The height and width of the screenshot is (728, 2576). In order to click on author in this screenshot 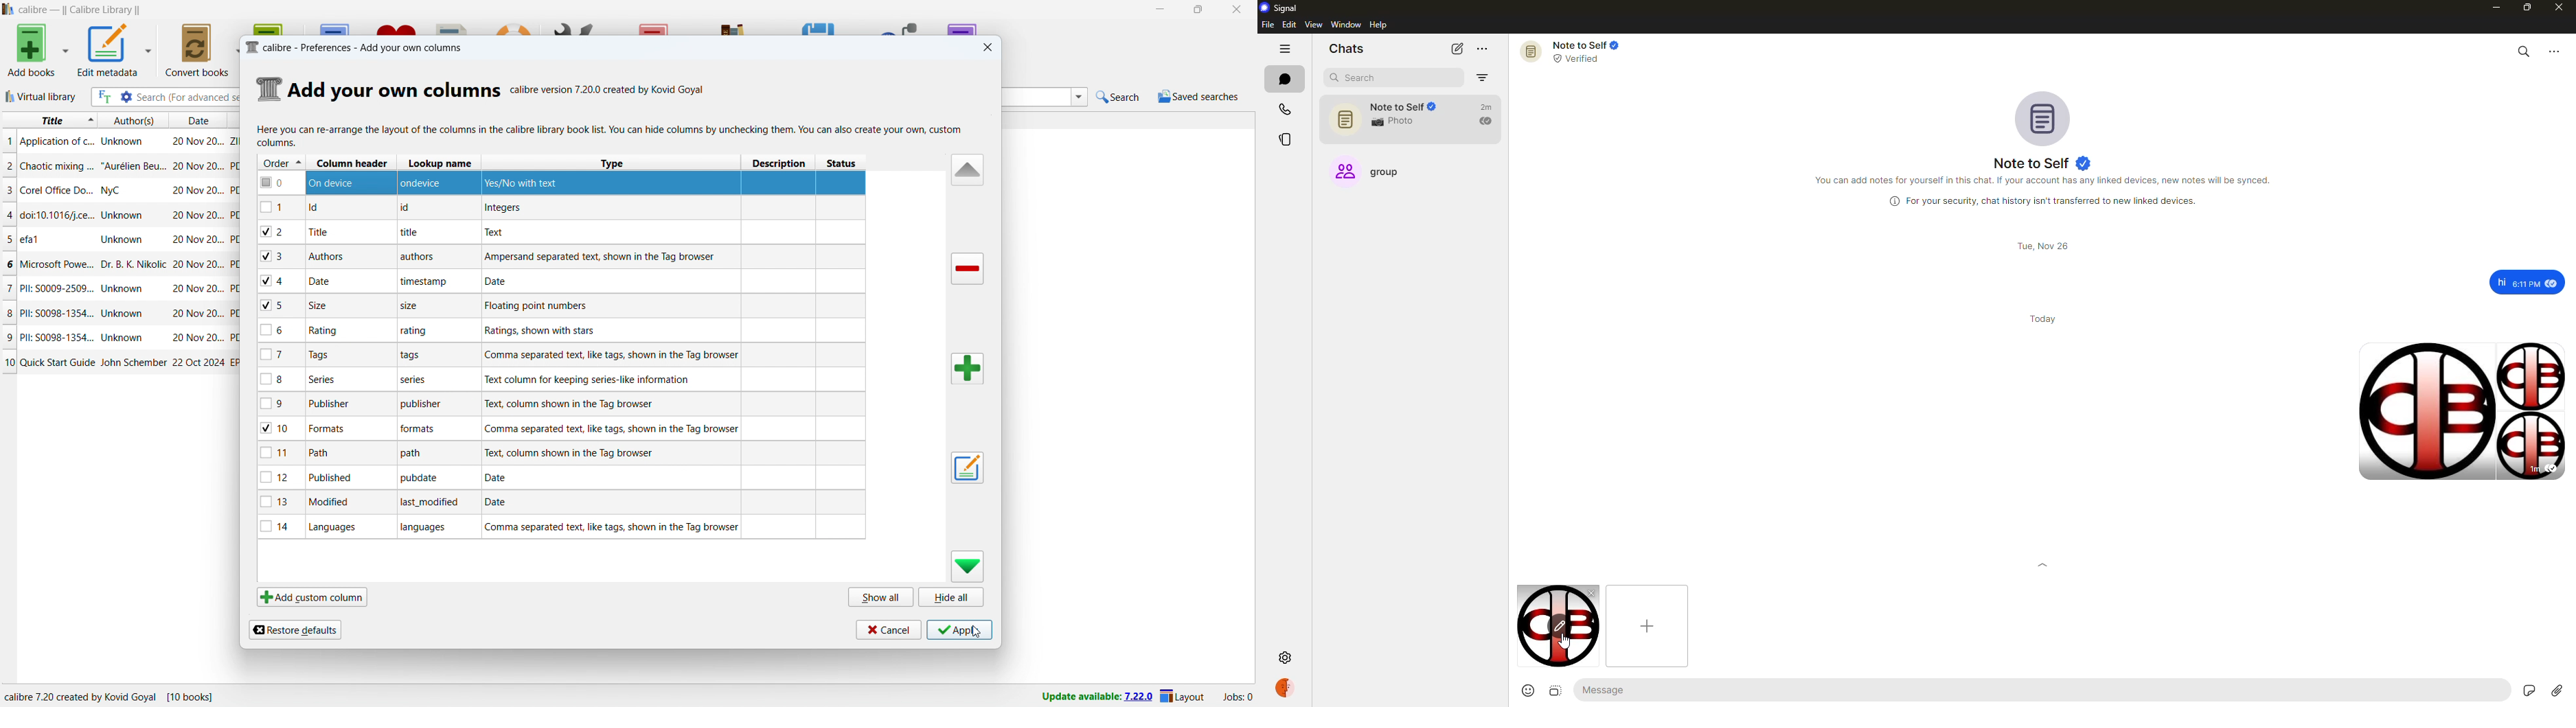, I will do `click(123, 337)`.